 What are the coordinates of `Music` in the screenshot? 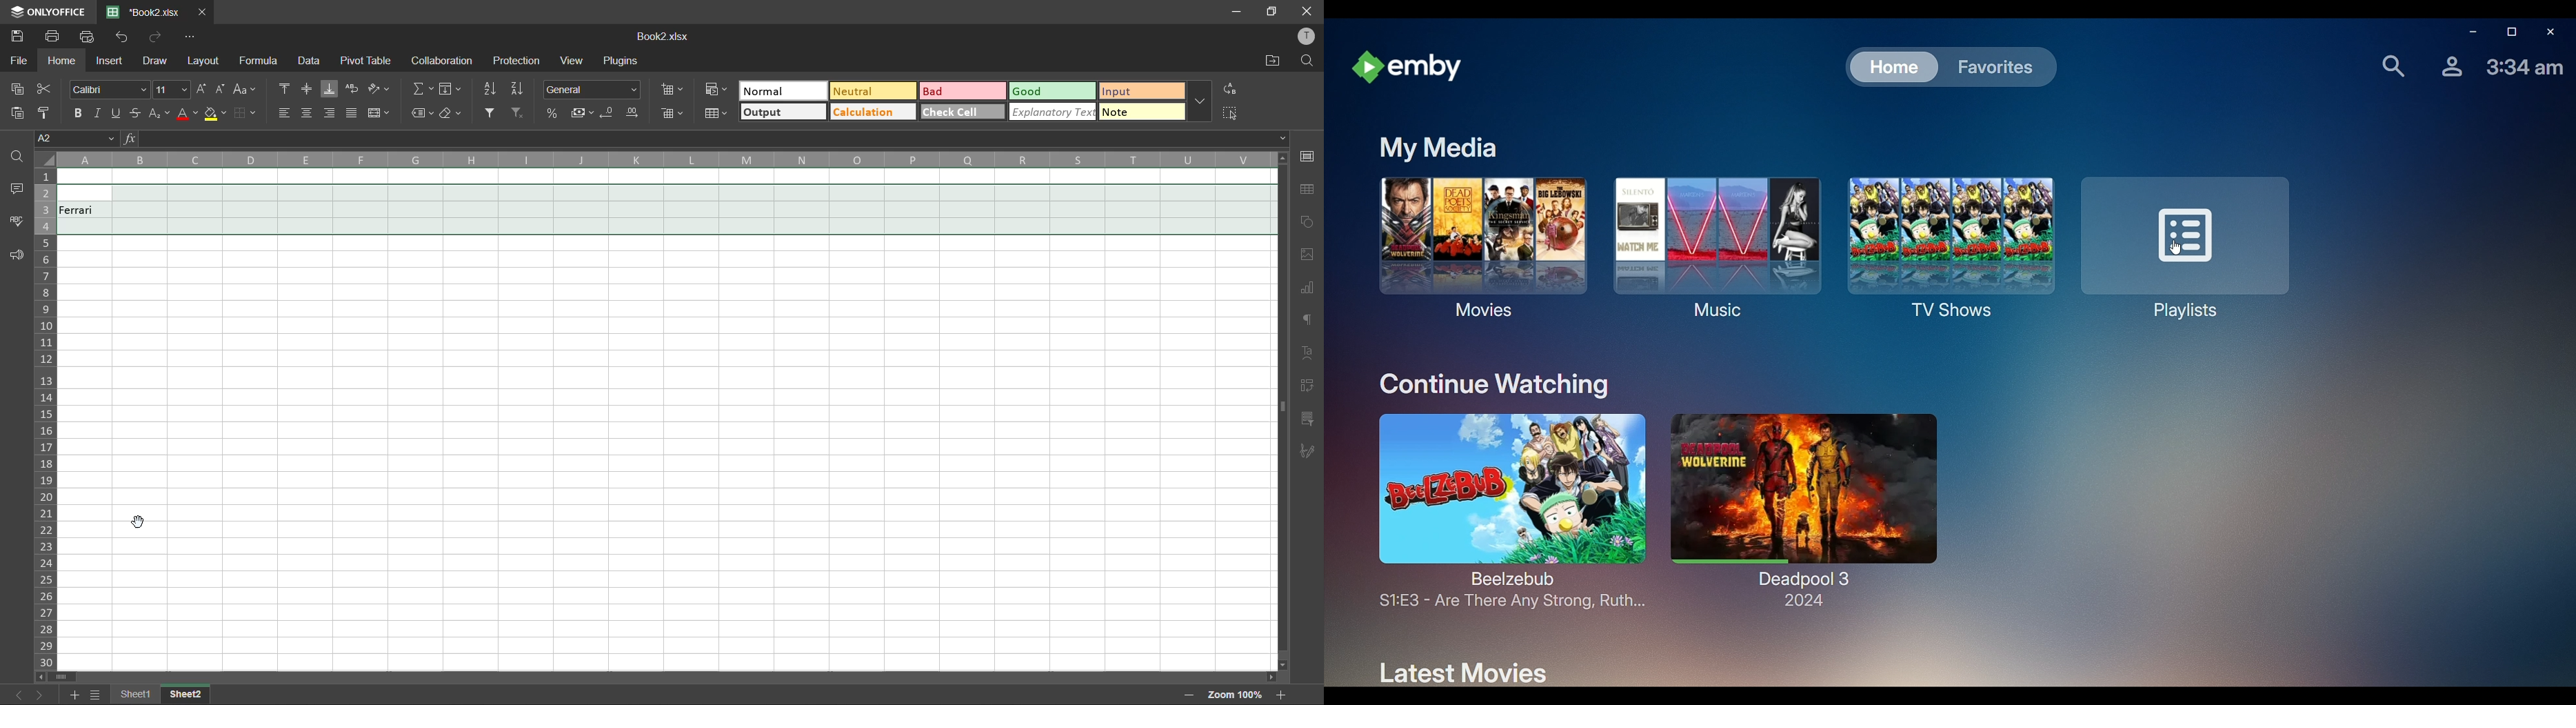 It's located at (1714, 247).